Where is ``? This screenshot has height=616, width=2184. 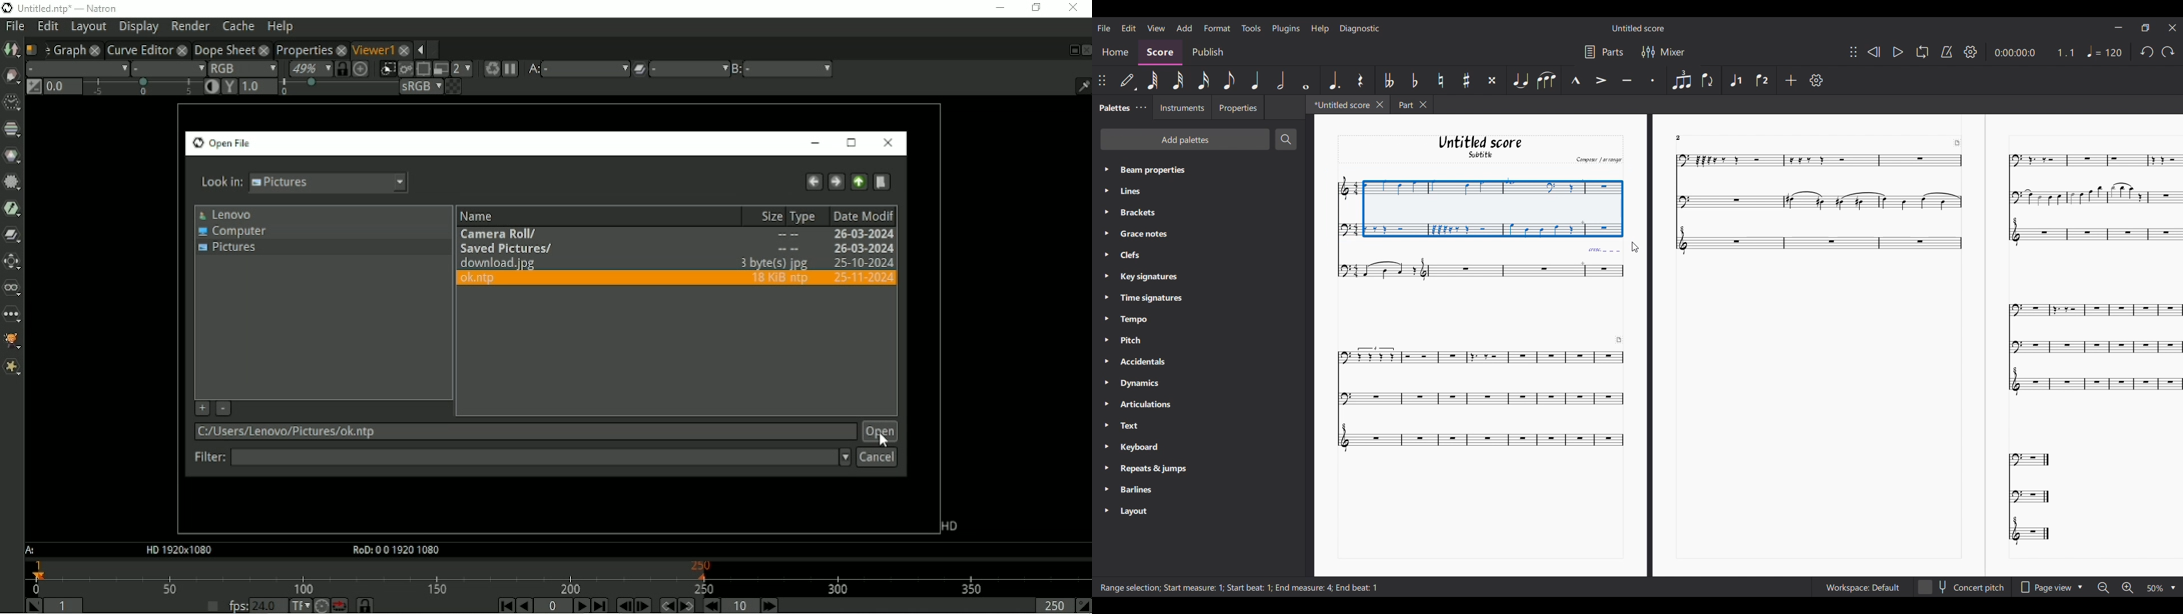
 is located at coordinates (1105, 426).